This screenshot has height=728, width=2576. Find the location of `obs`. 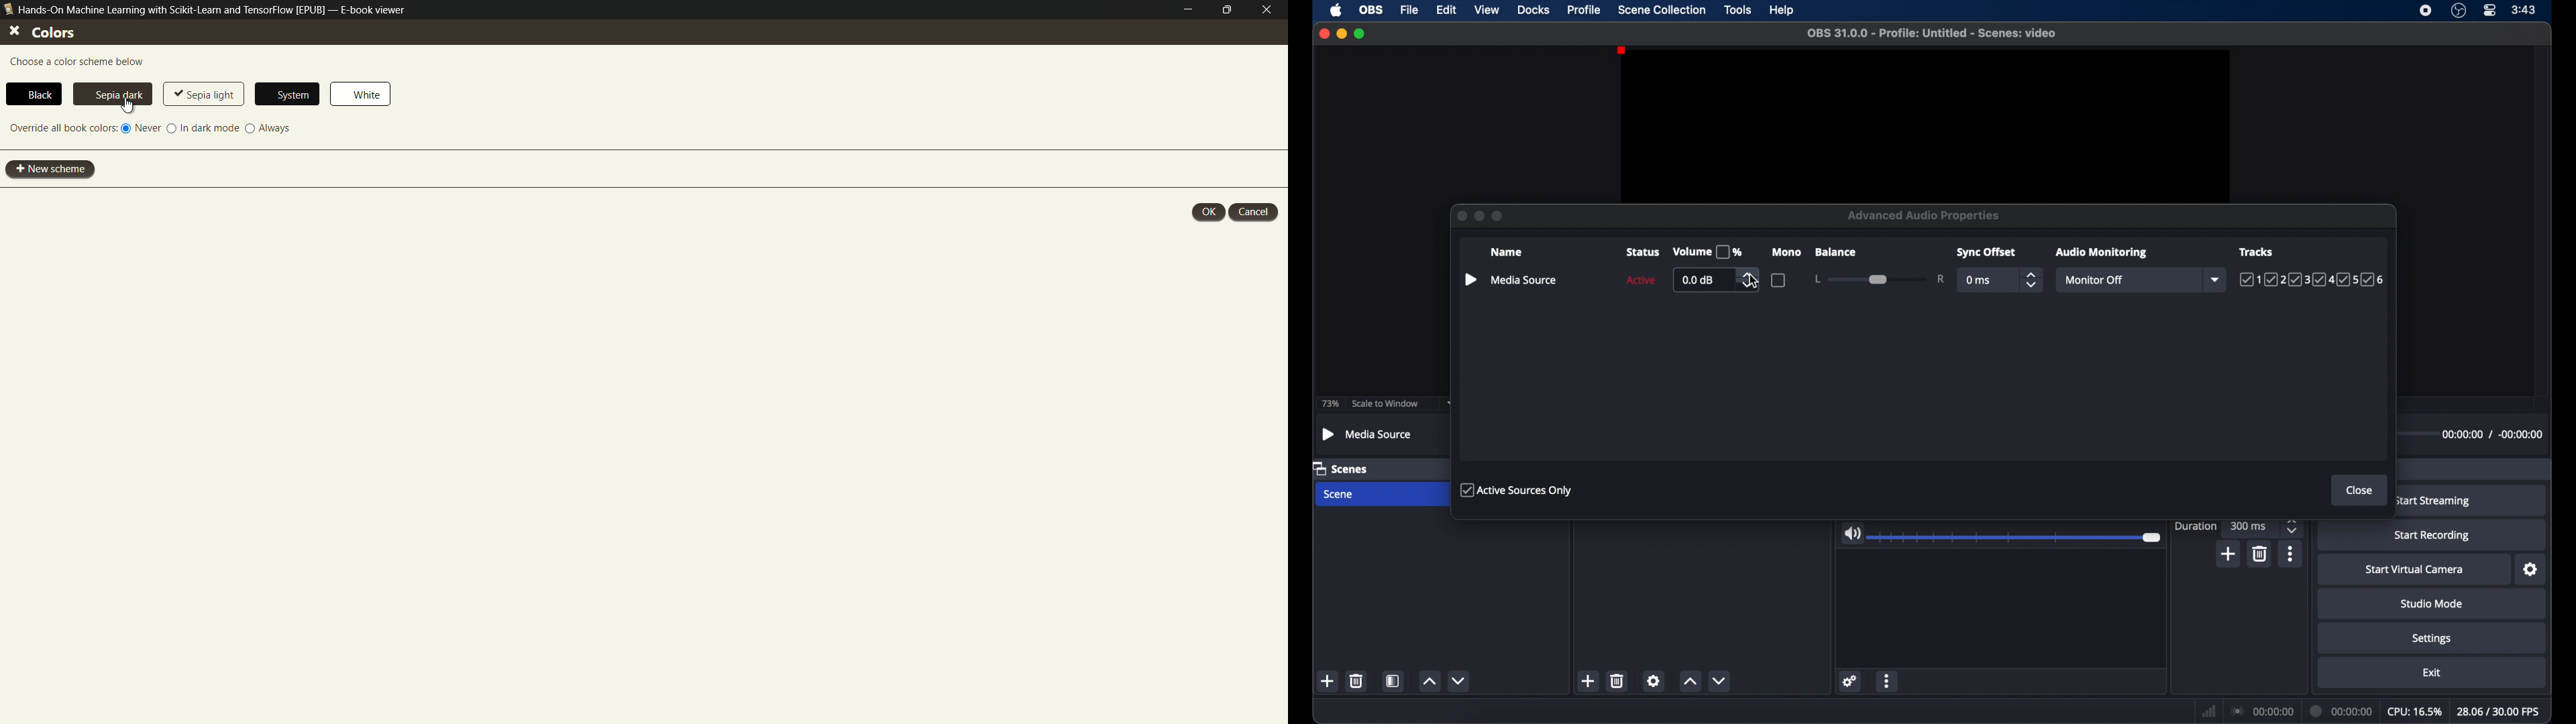

obs is located at coordinates (1371, 10).